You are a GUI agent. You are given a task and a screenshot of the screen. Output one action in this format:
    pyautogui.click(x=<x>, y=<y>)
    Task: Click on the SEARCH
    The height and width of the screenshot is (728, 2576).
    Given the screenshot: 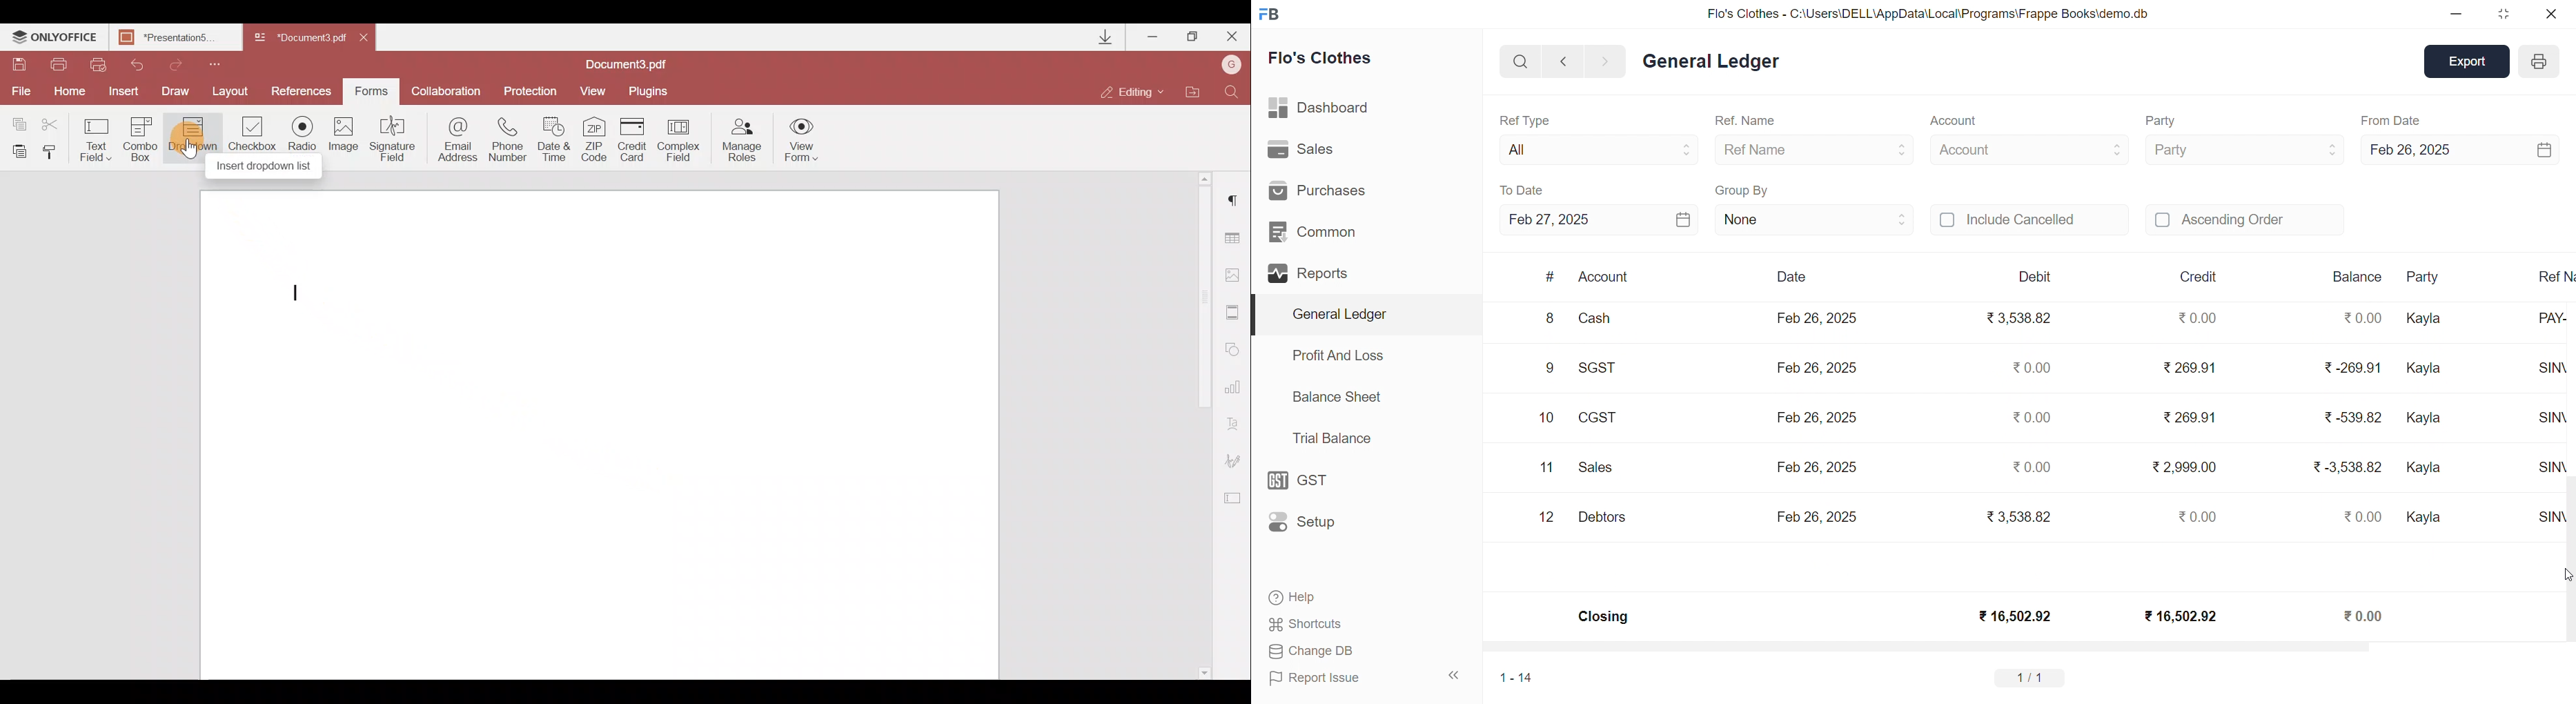 What is the action you would take?
    pyautogui.click(x=1519, y=60)
    